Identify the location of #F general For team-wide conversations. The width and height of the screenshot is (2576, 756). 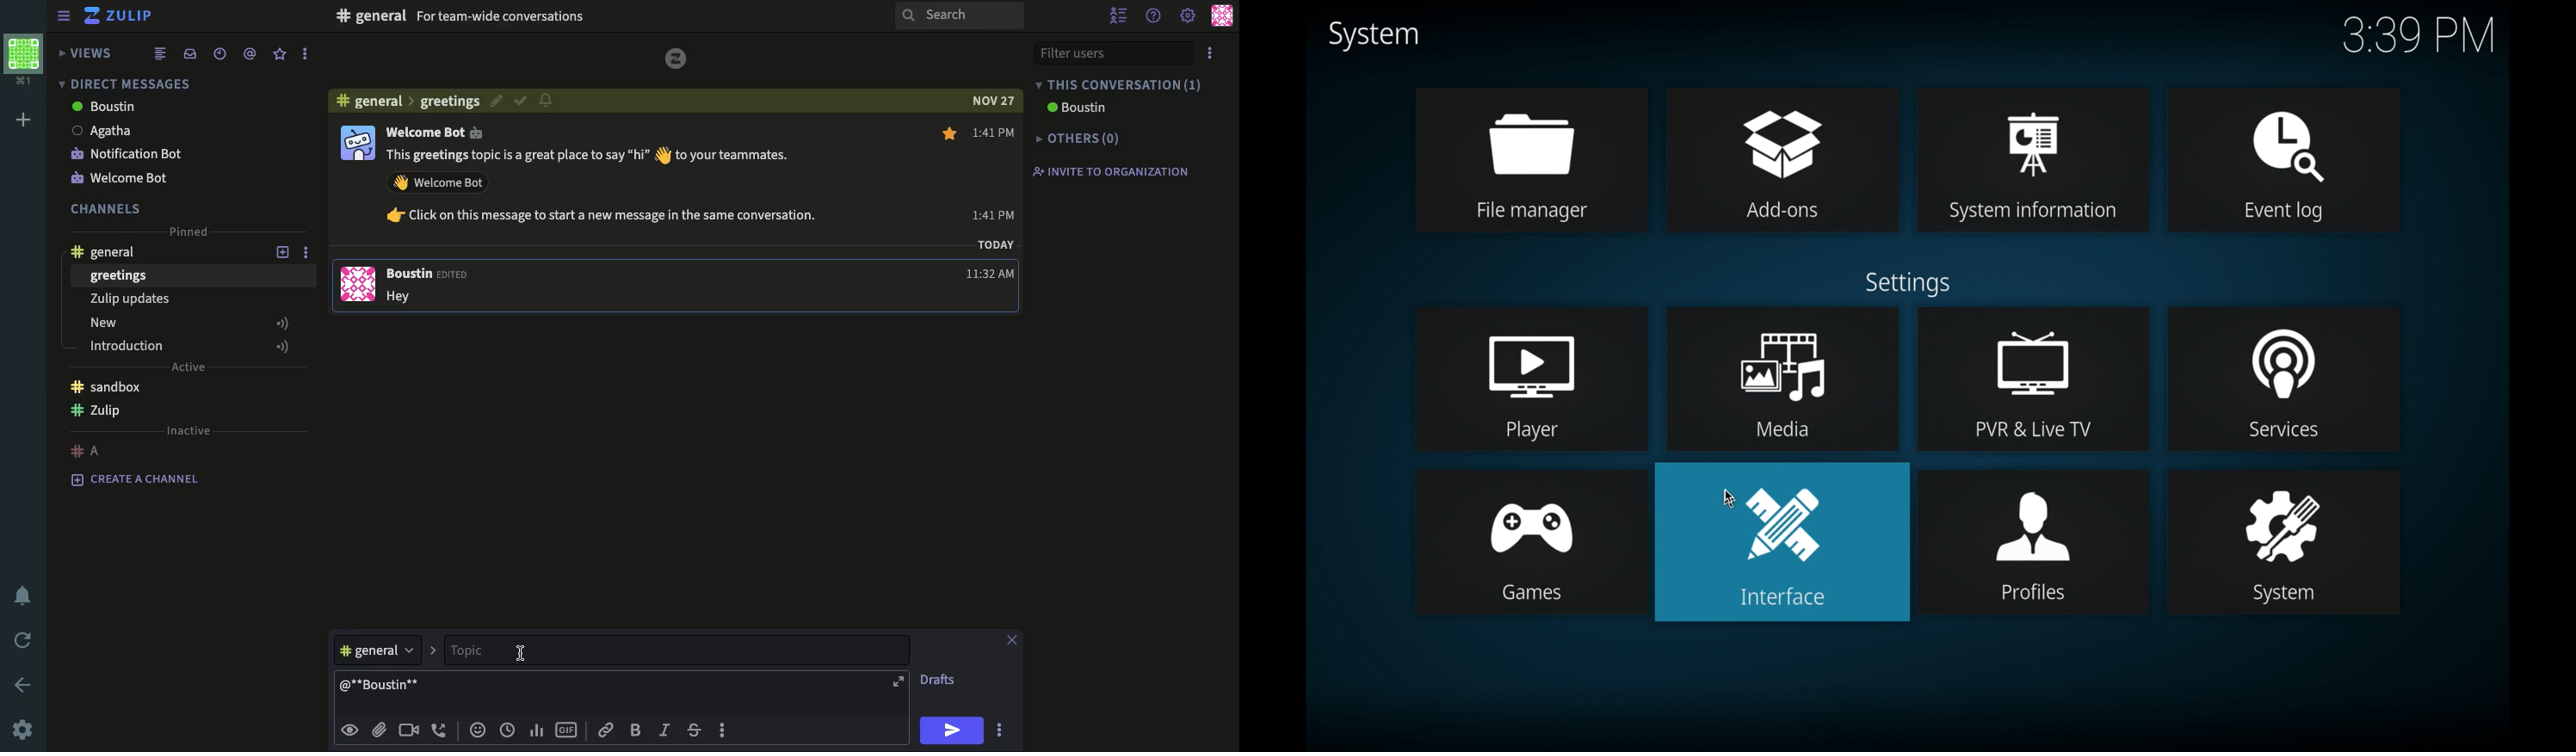
(537, 15).